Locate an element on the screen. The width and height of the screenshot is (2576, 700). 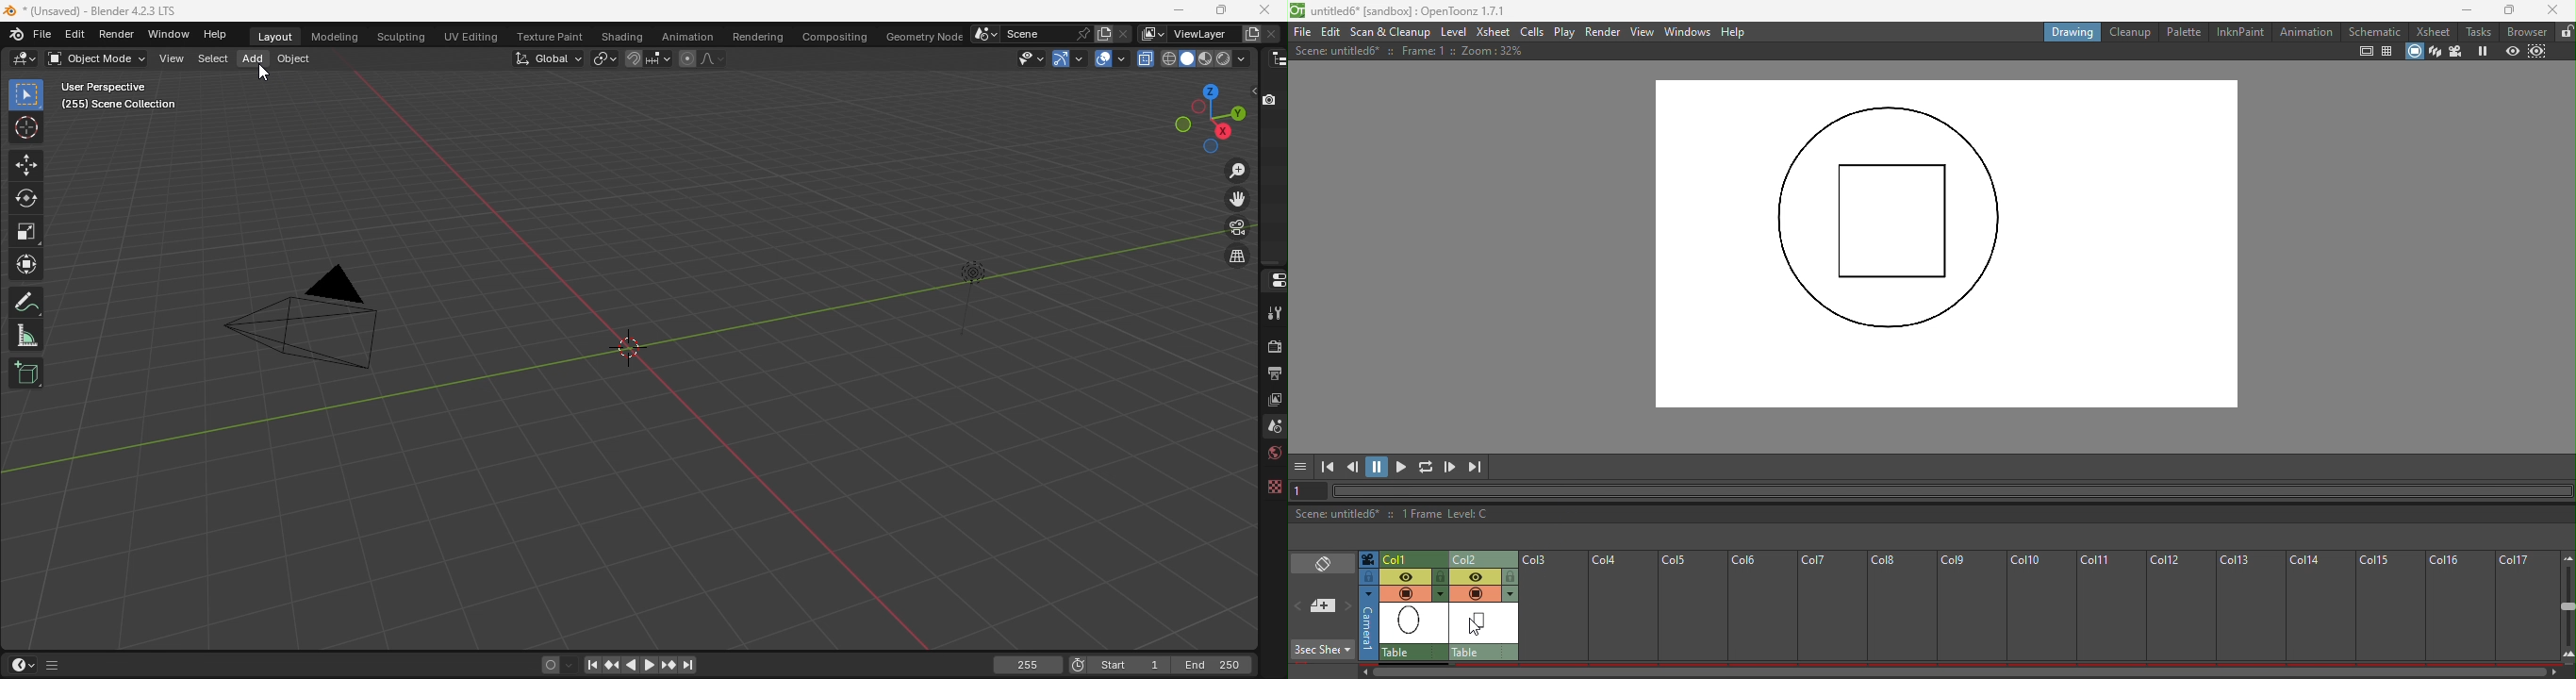
Play animation is located at coordinates (628, 665).